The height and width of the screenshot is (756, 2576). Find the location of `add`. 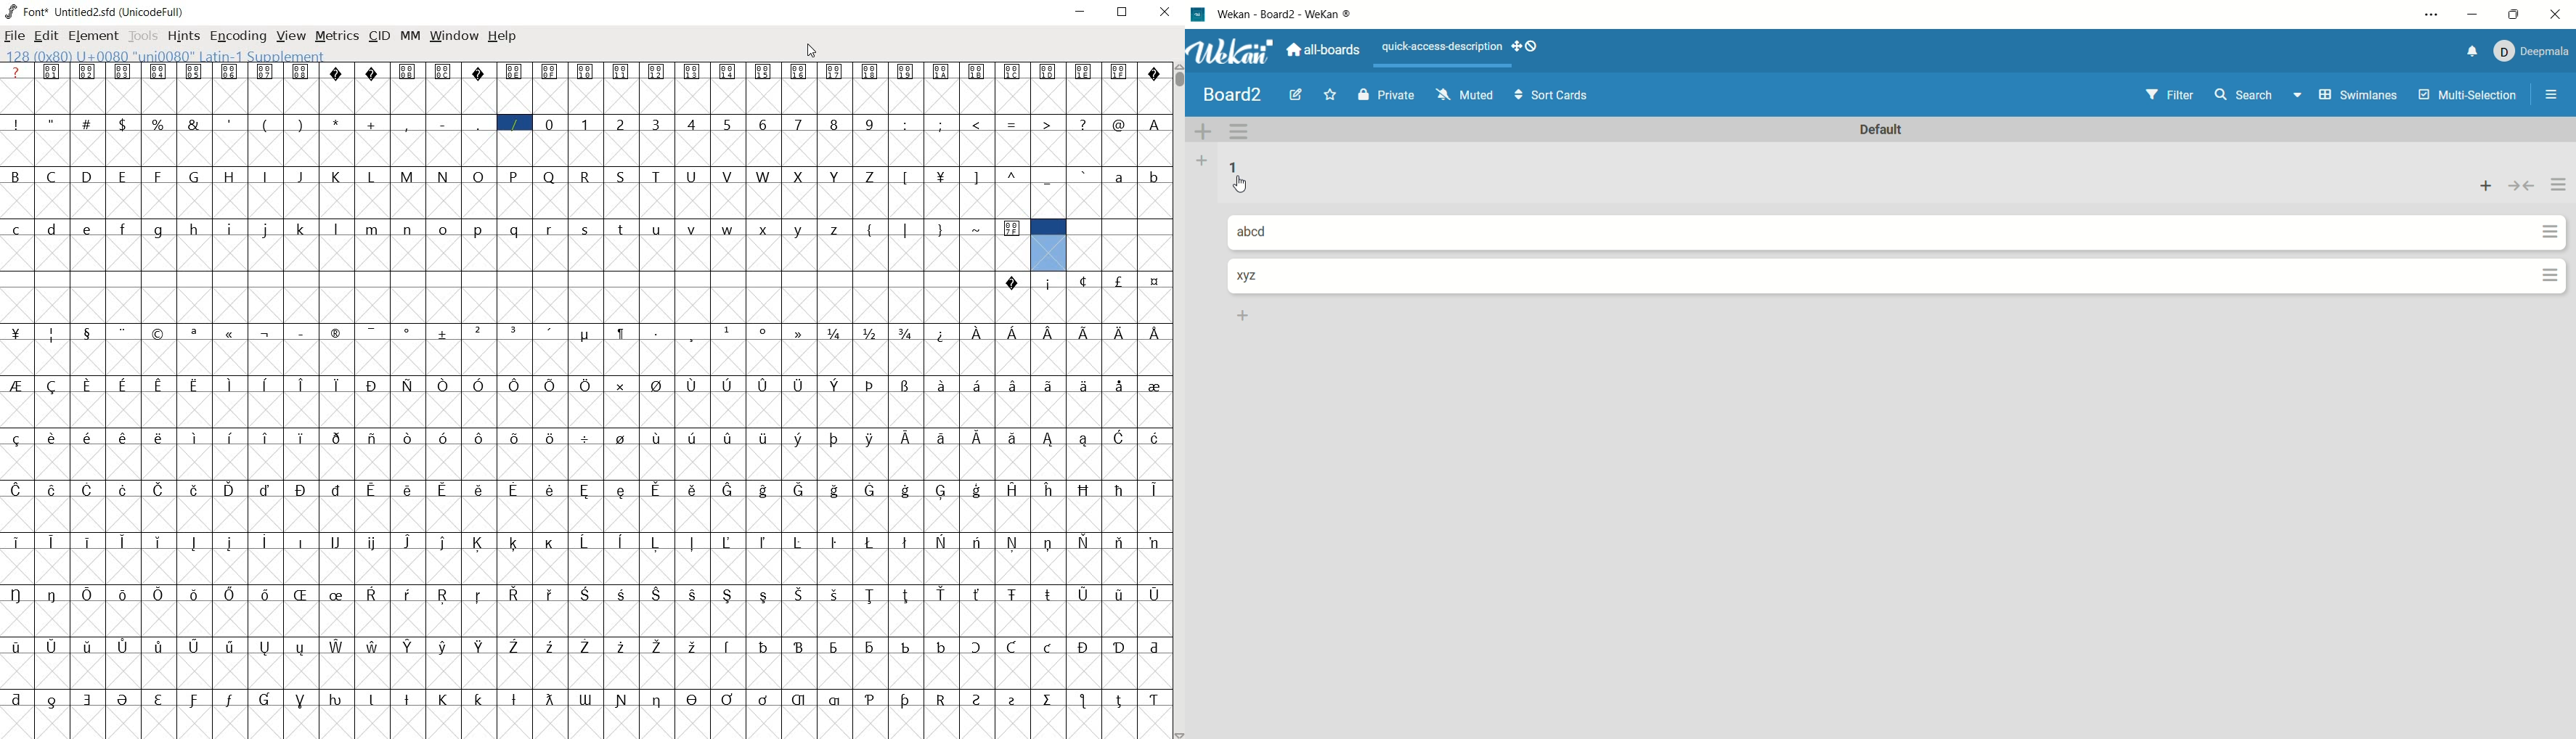

add is located at coordinates (2488, 185).